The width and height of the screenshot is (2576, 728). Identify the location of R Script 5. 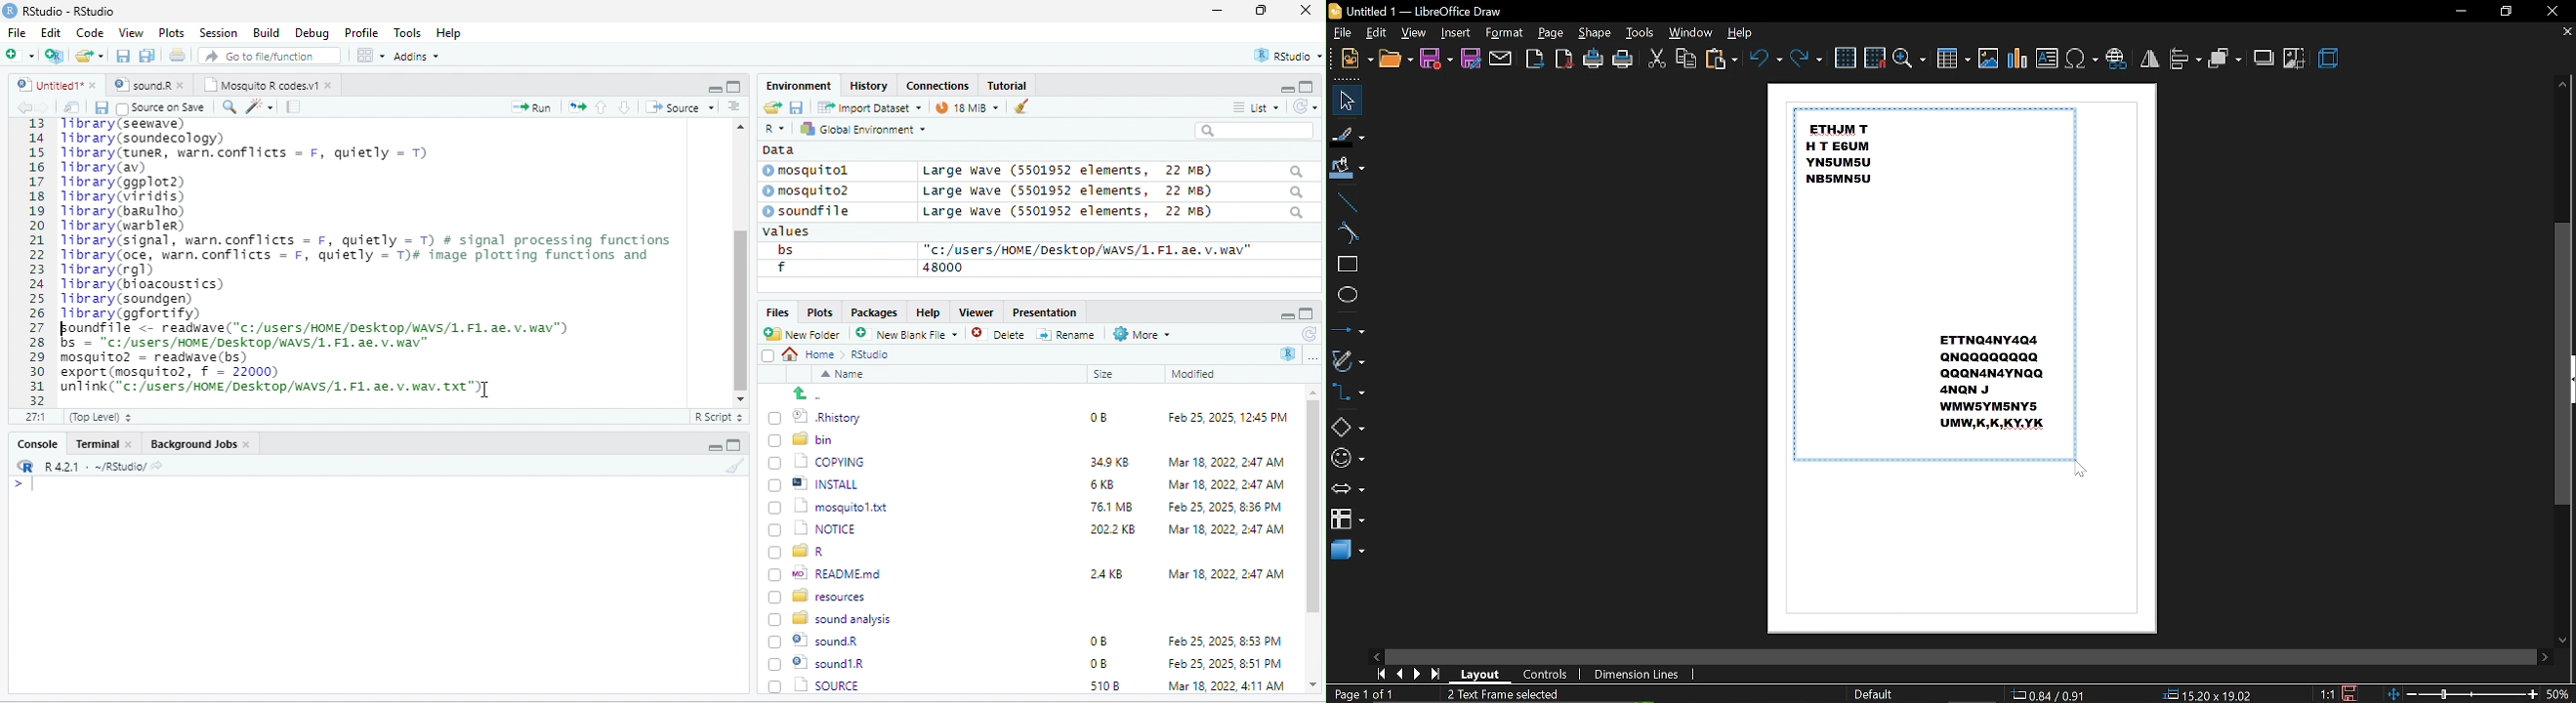
(720, 417).